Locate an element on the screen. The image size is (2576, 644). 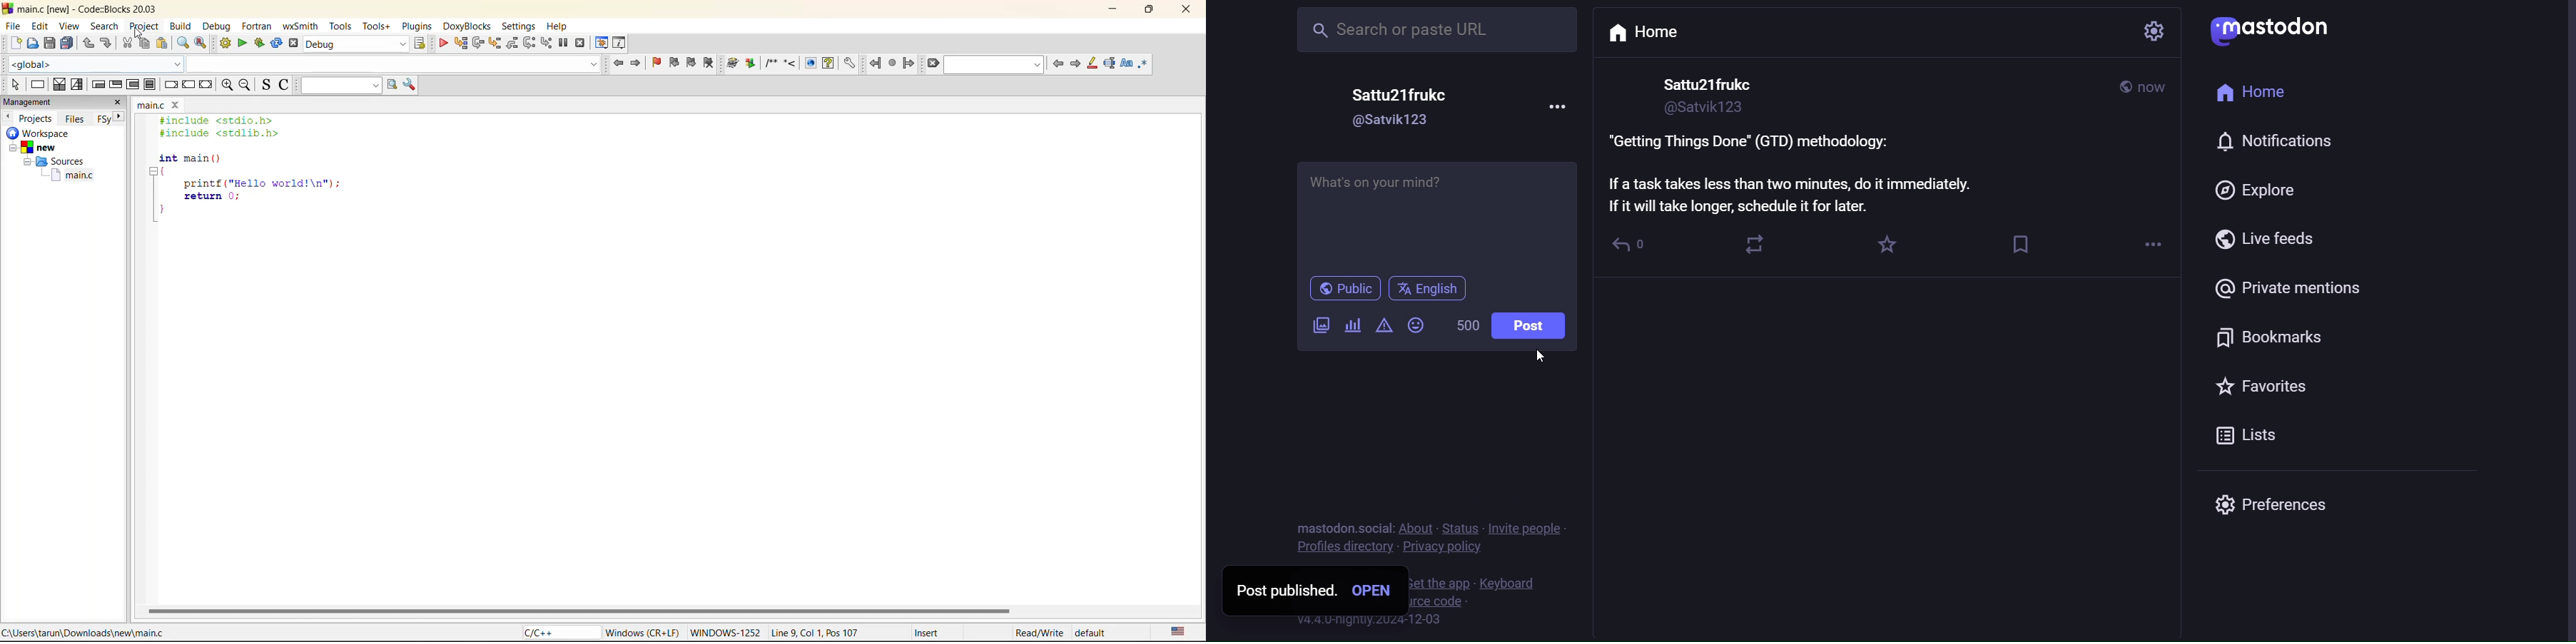
next is located at coordinates (121, 116).